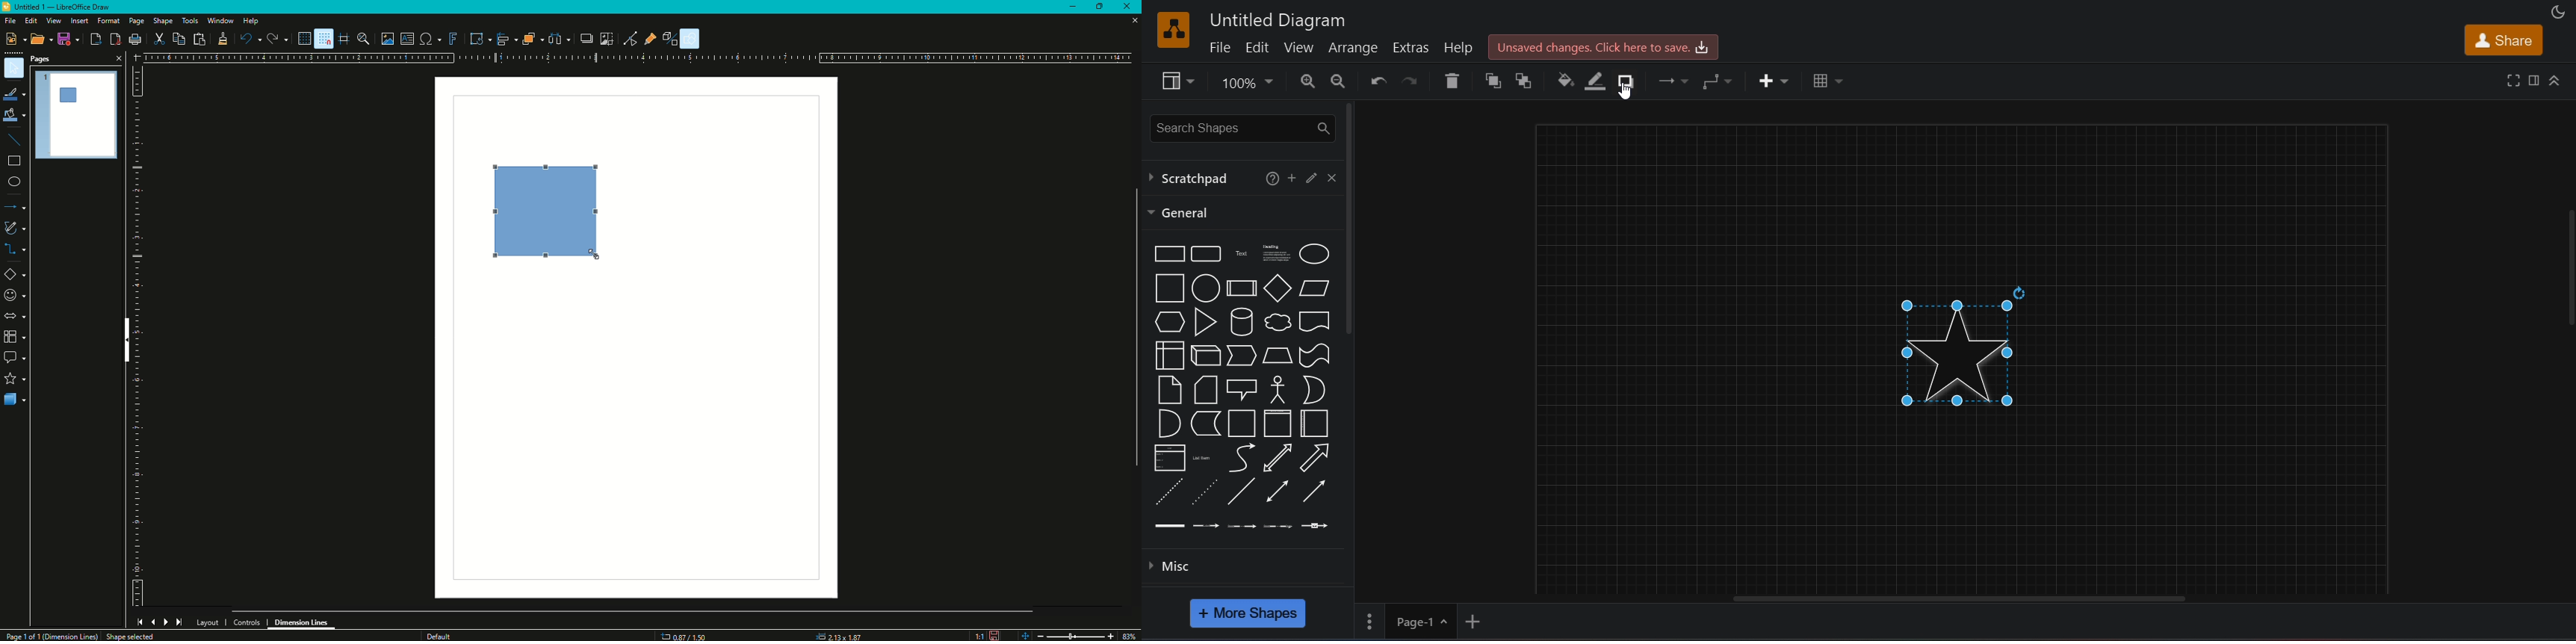 The image size is (2576, 644). I want to click on bidirectional connector, so click(1277, 491).